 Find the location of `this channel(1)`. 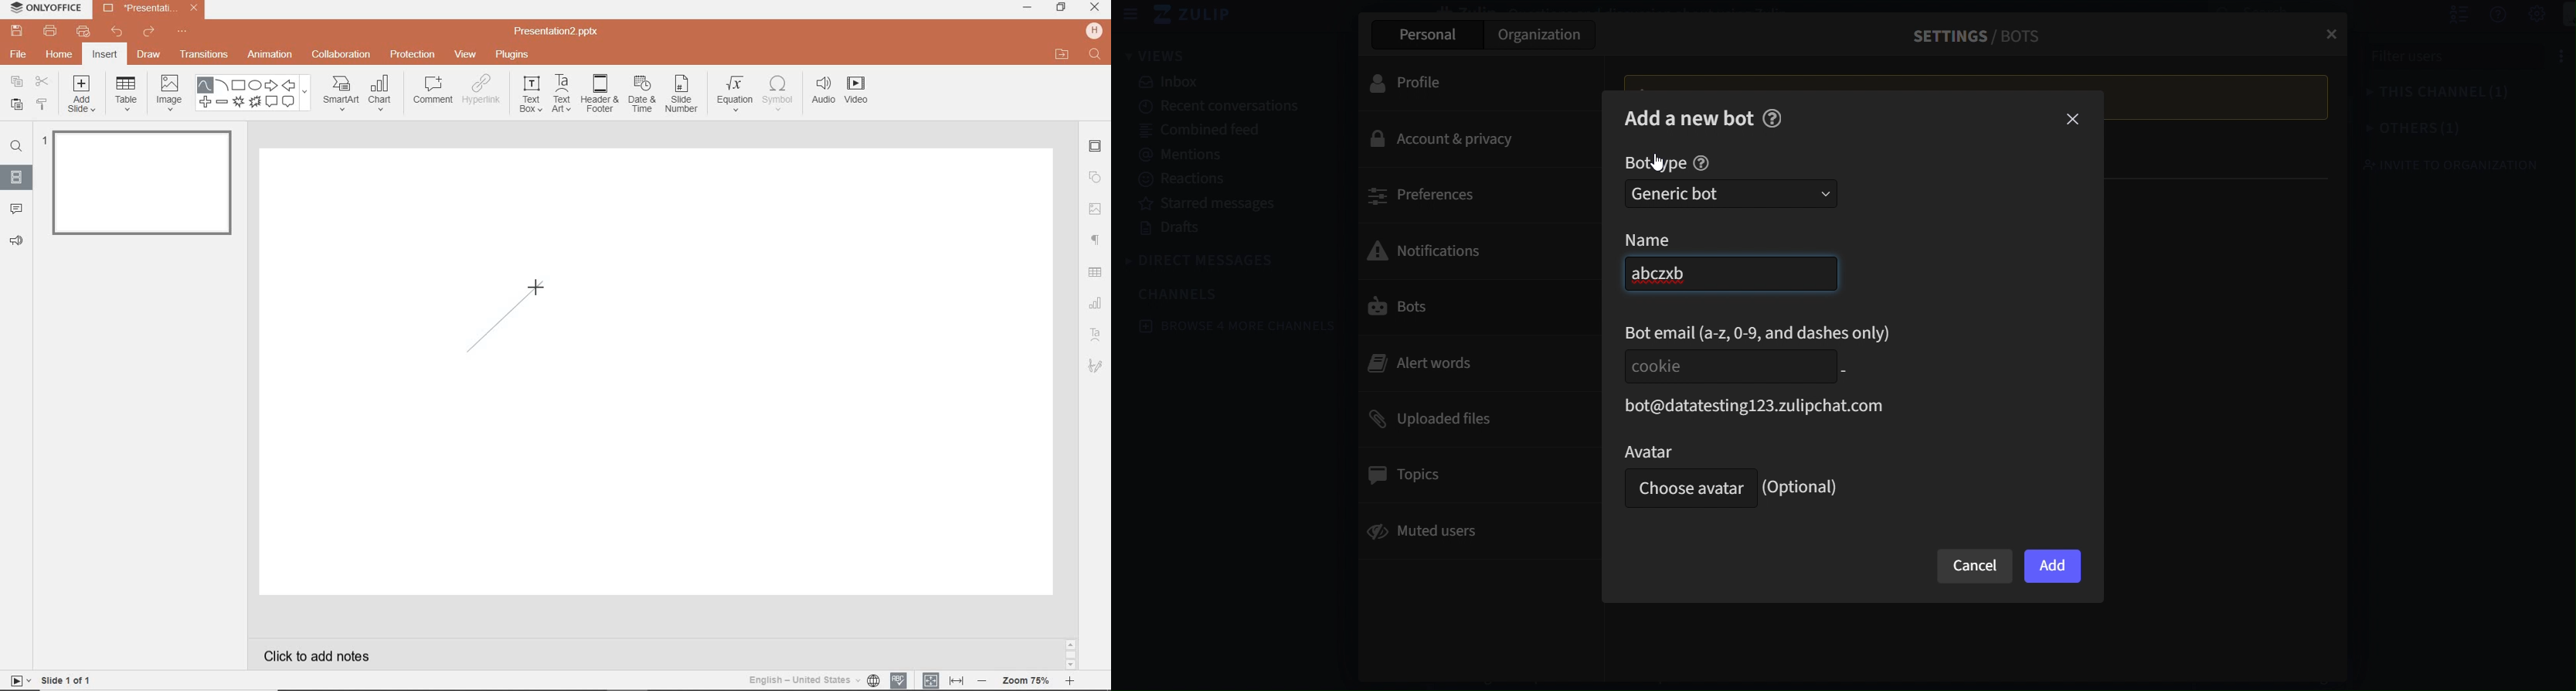

this channel(1) is located at coordinates (2421, 95).